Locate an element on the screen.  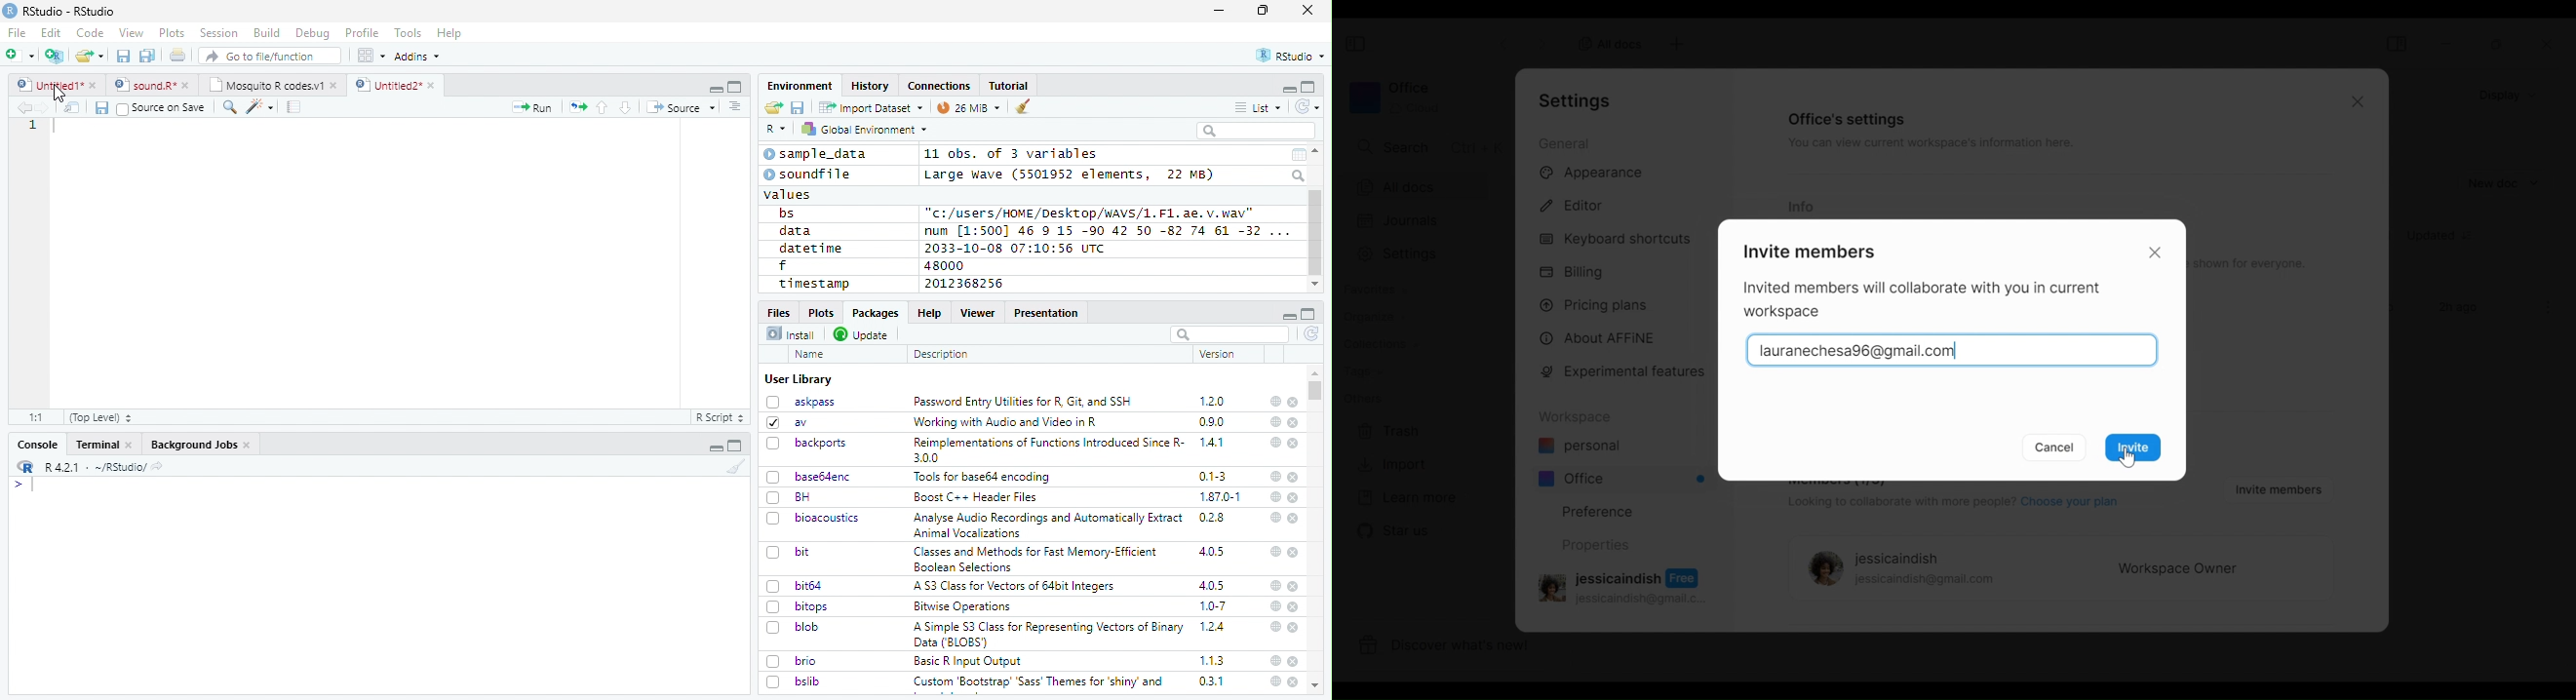
Editor is located at coordinates (1578, 204).